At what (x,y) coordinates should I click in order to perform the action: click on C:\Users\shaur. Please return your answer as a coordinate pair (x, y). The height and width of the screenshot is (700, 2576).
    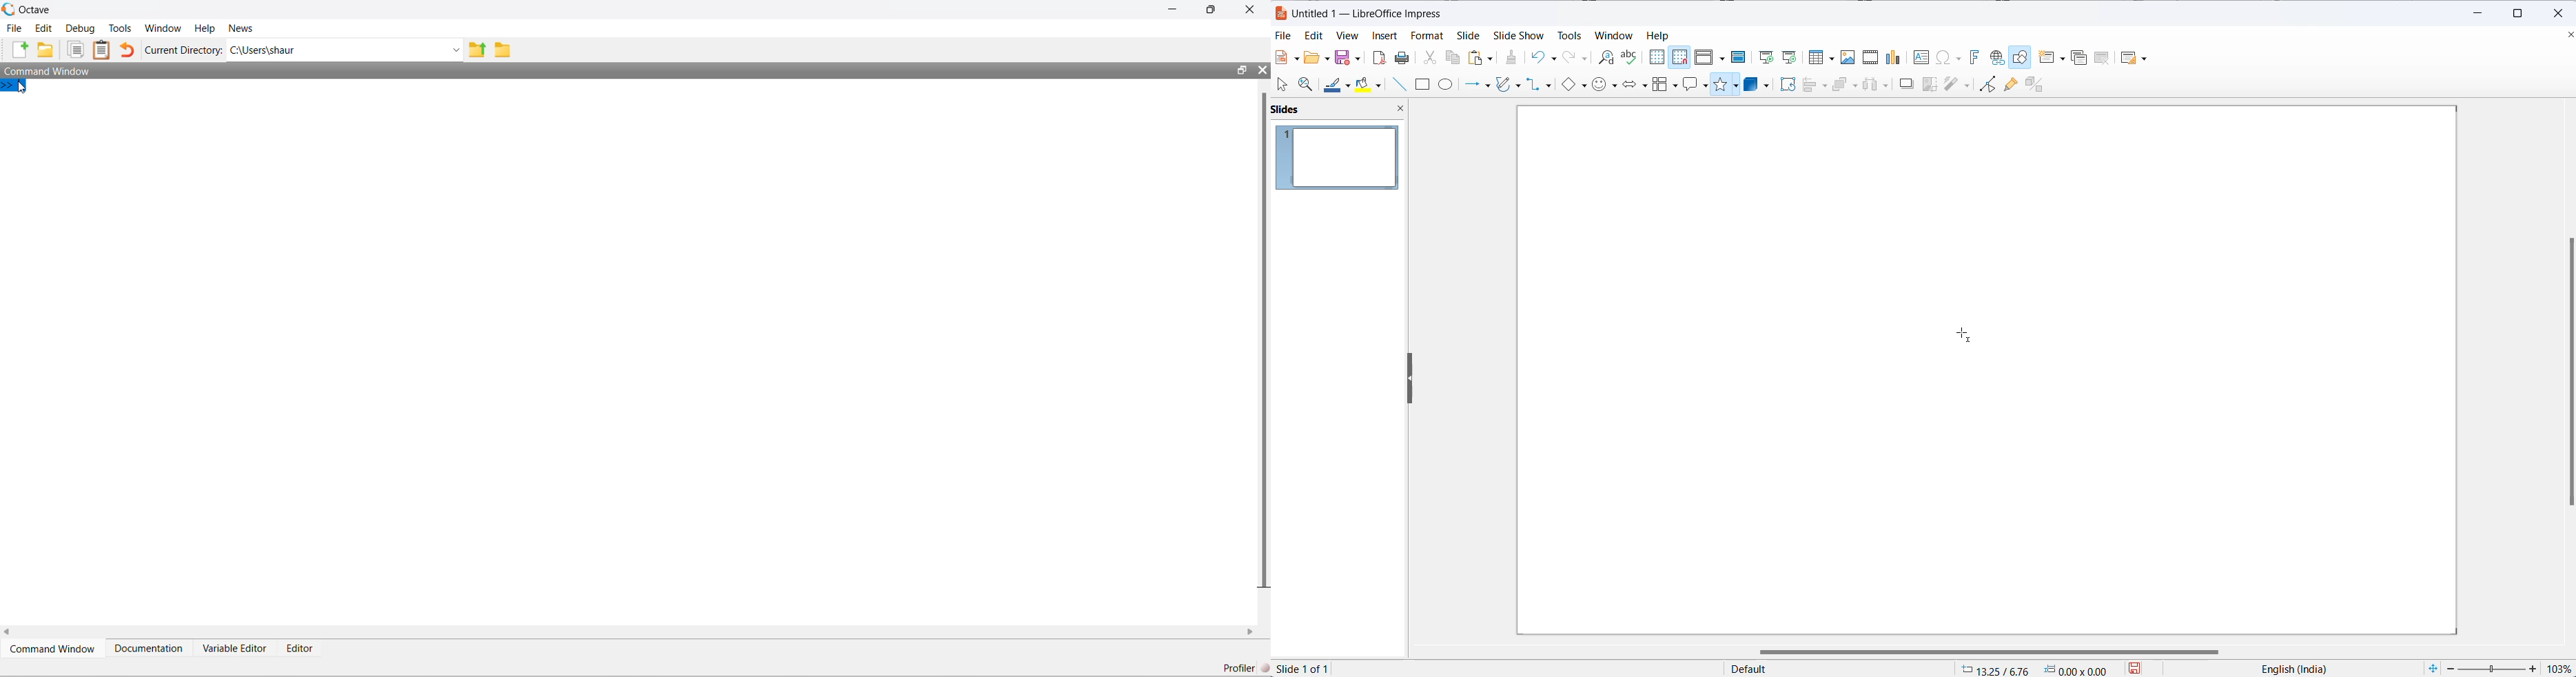
    Looking at the image, I should click on (264, 50).